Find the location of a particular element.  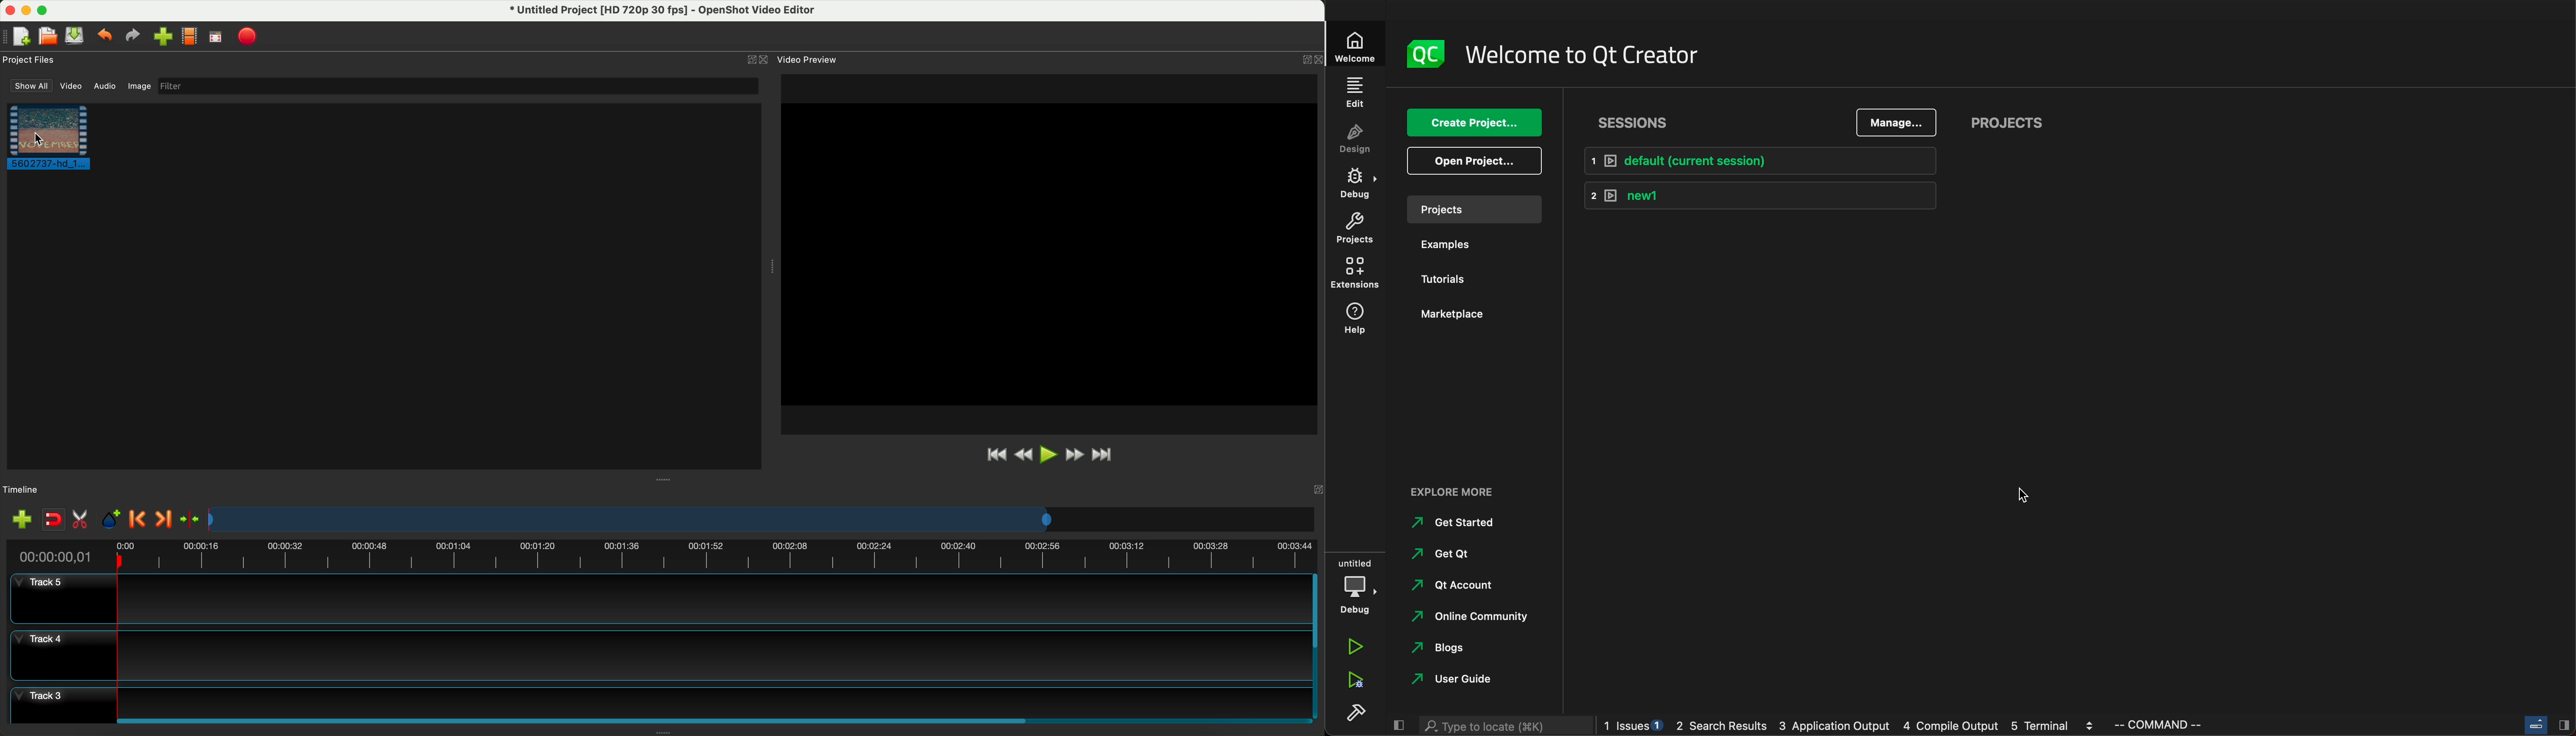

previous marker is located at coordinates (139, 519).